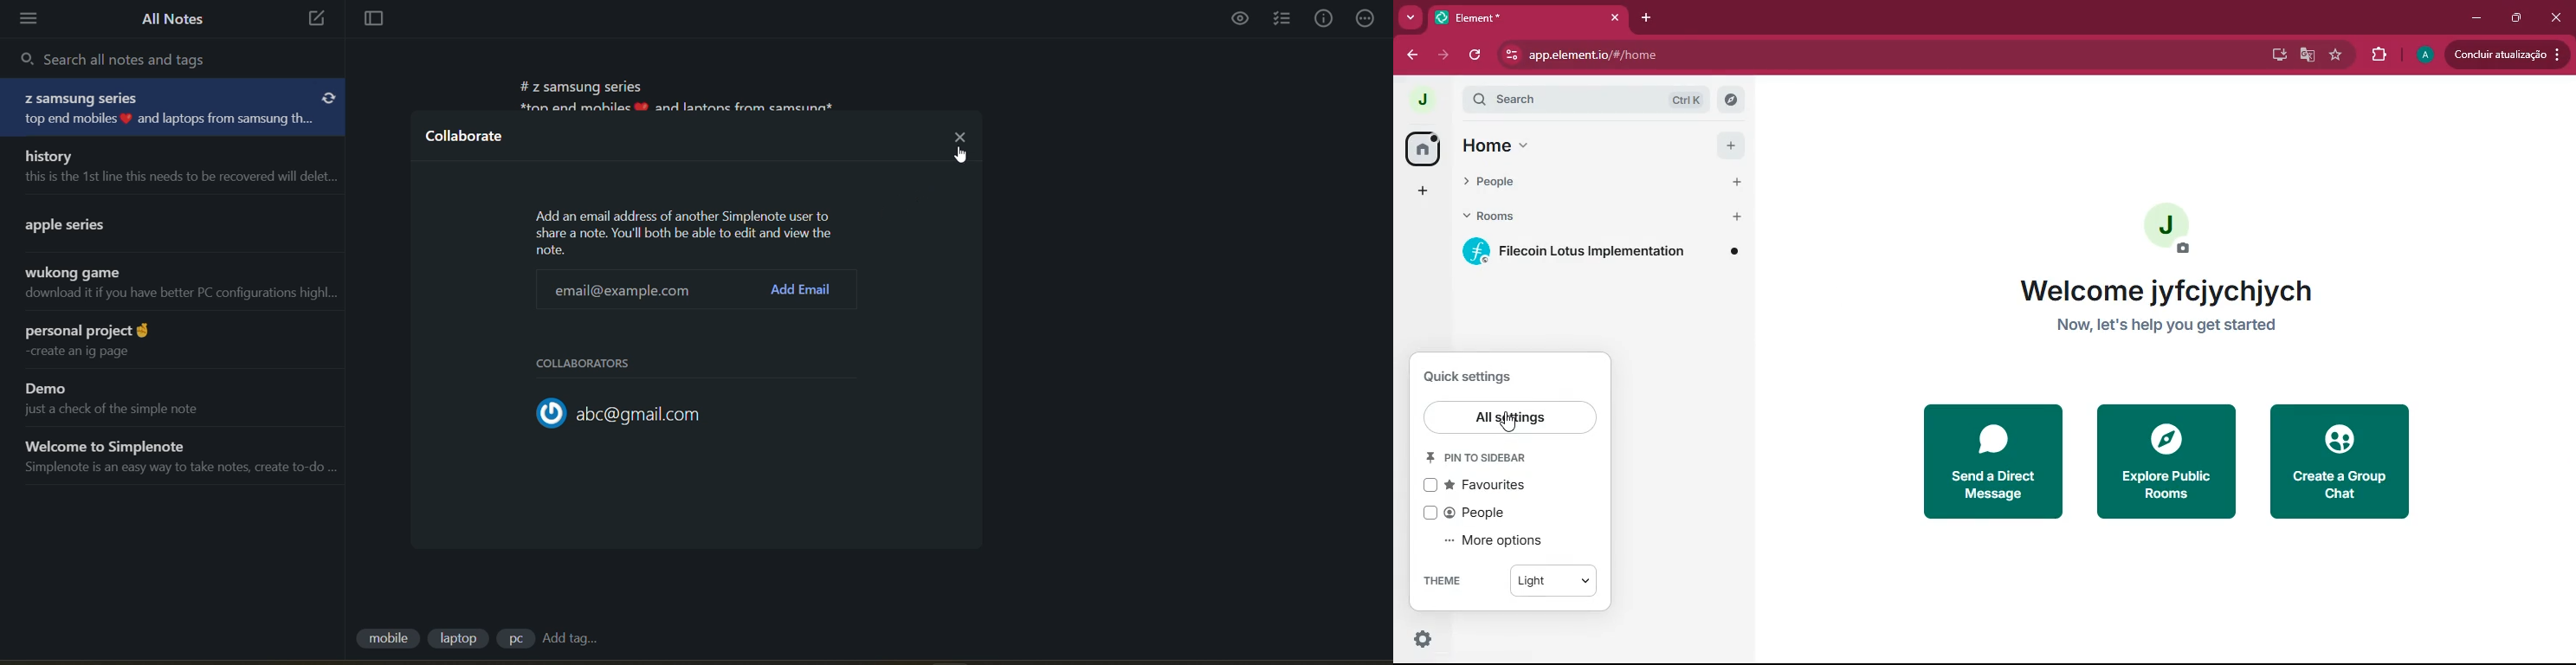 The height and width of the screenshot is (672, 2576). I want to click on quick settings, so click(1478, 378).